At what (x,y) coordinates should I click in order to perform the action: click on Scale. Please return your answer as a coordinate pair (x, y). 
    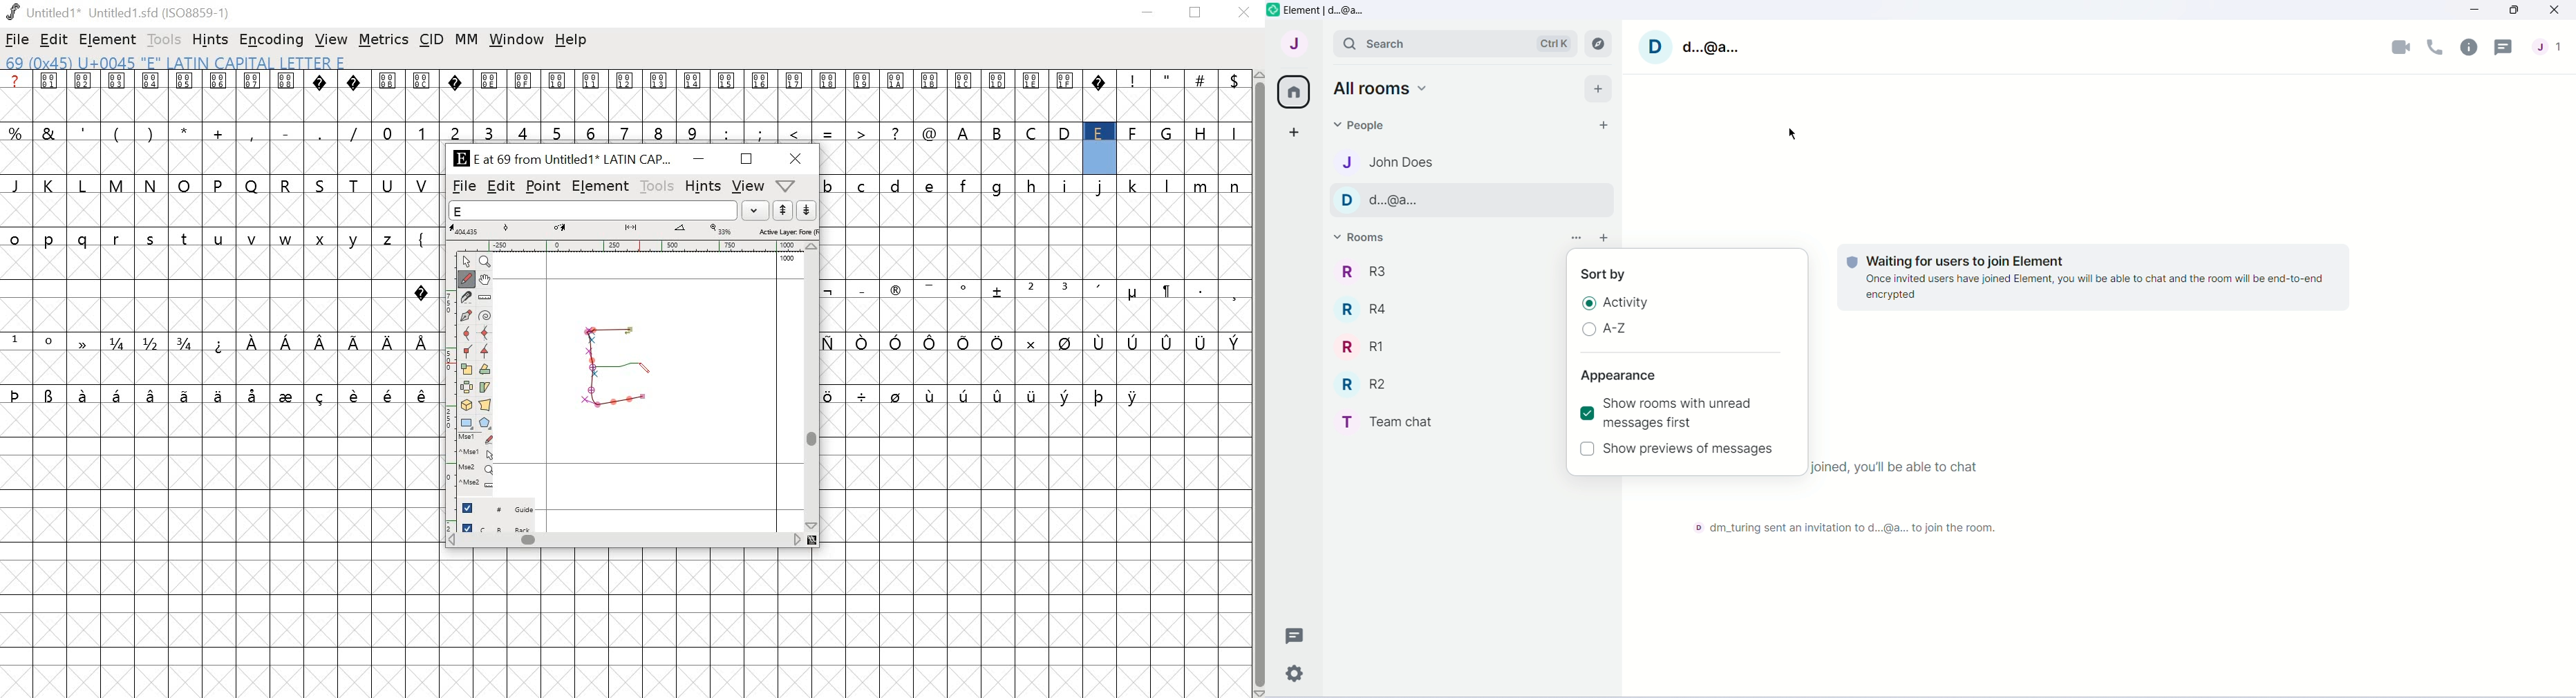
    Looking at the image, I should click on (467, 370).